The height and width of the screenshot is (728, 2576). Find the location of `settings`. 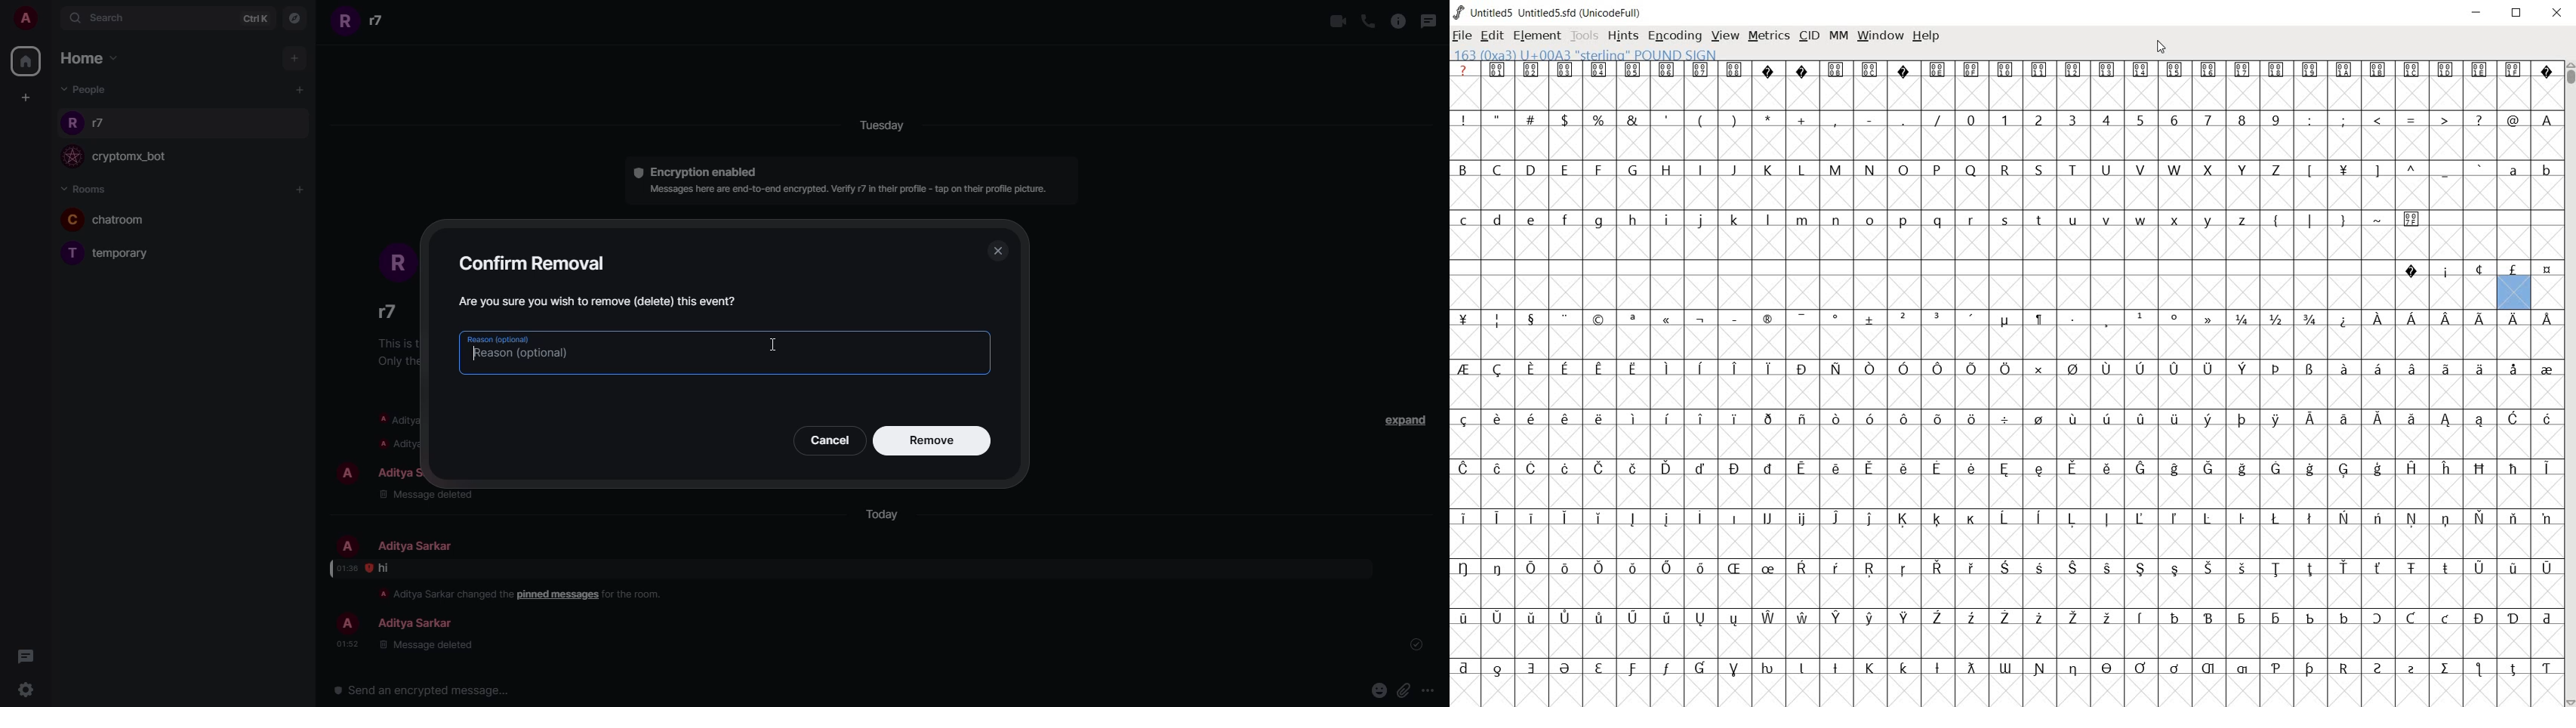

settings is located at coordinates (26, 690).